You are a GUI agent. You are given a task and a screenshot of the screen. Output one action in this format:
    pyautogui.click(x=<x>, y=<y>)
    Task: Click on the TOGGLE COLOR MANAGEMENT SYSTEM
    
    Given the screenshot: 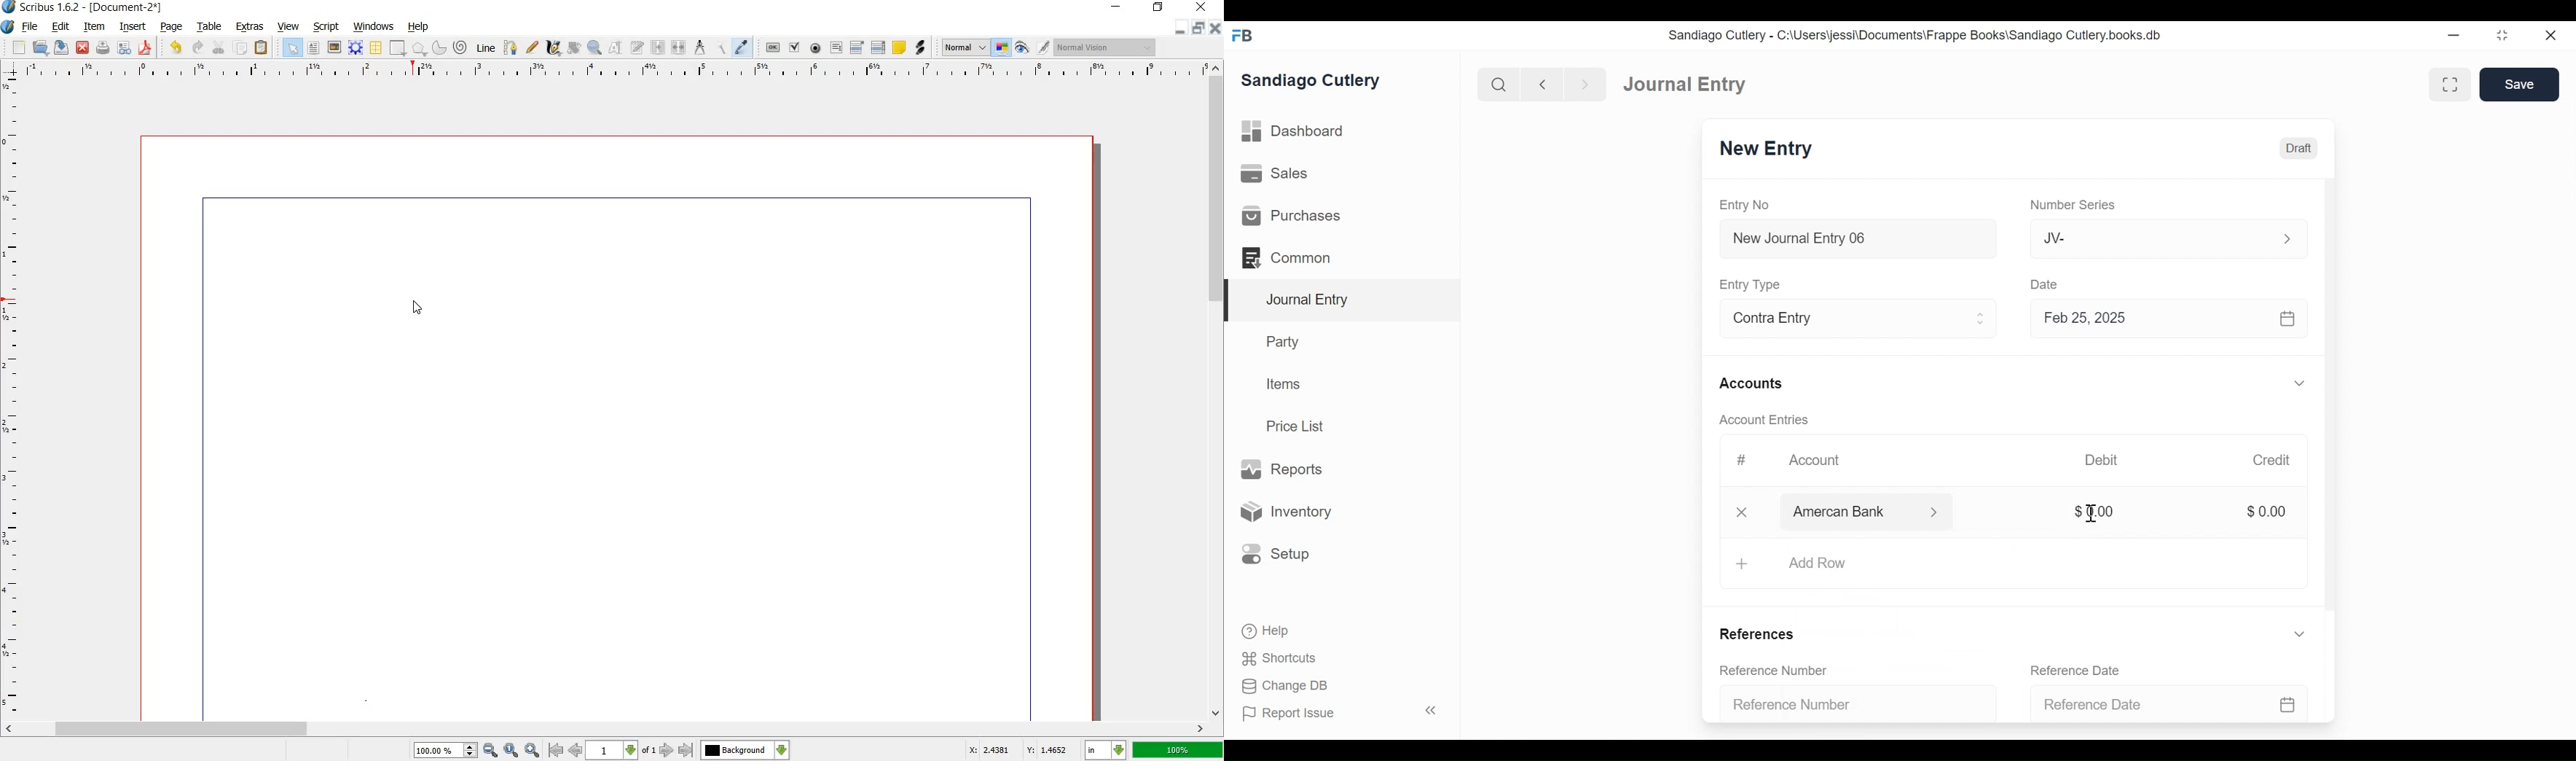 What is the action you would take?
    pyautogui.click(x=1003, y=49)
    